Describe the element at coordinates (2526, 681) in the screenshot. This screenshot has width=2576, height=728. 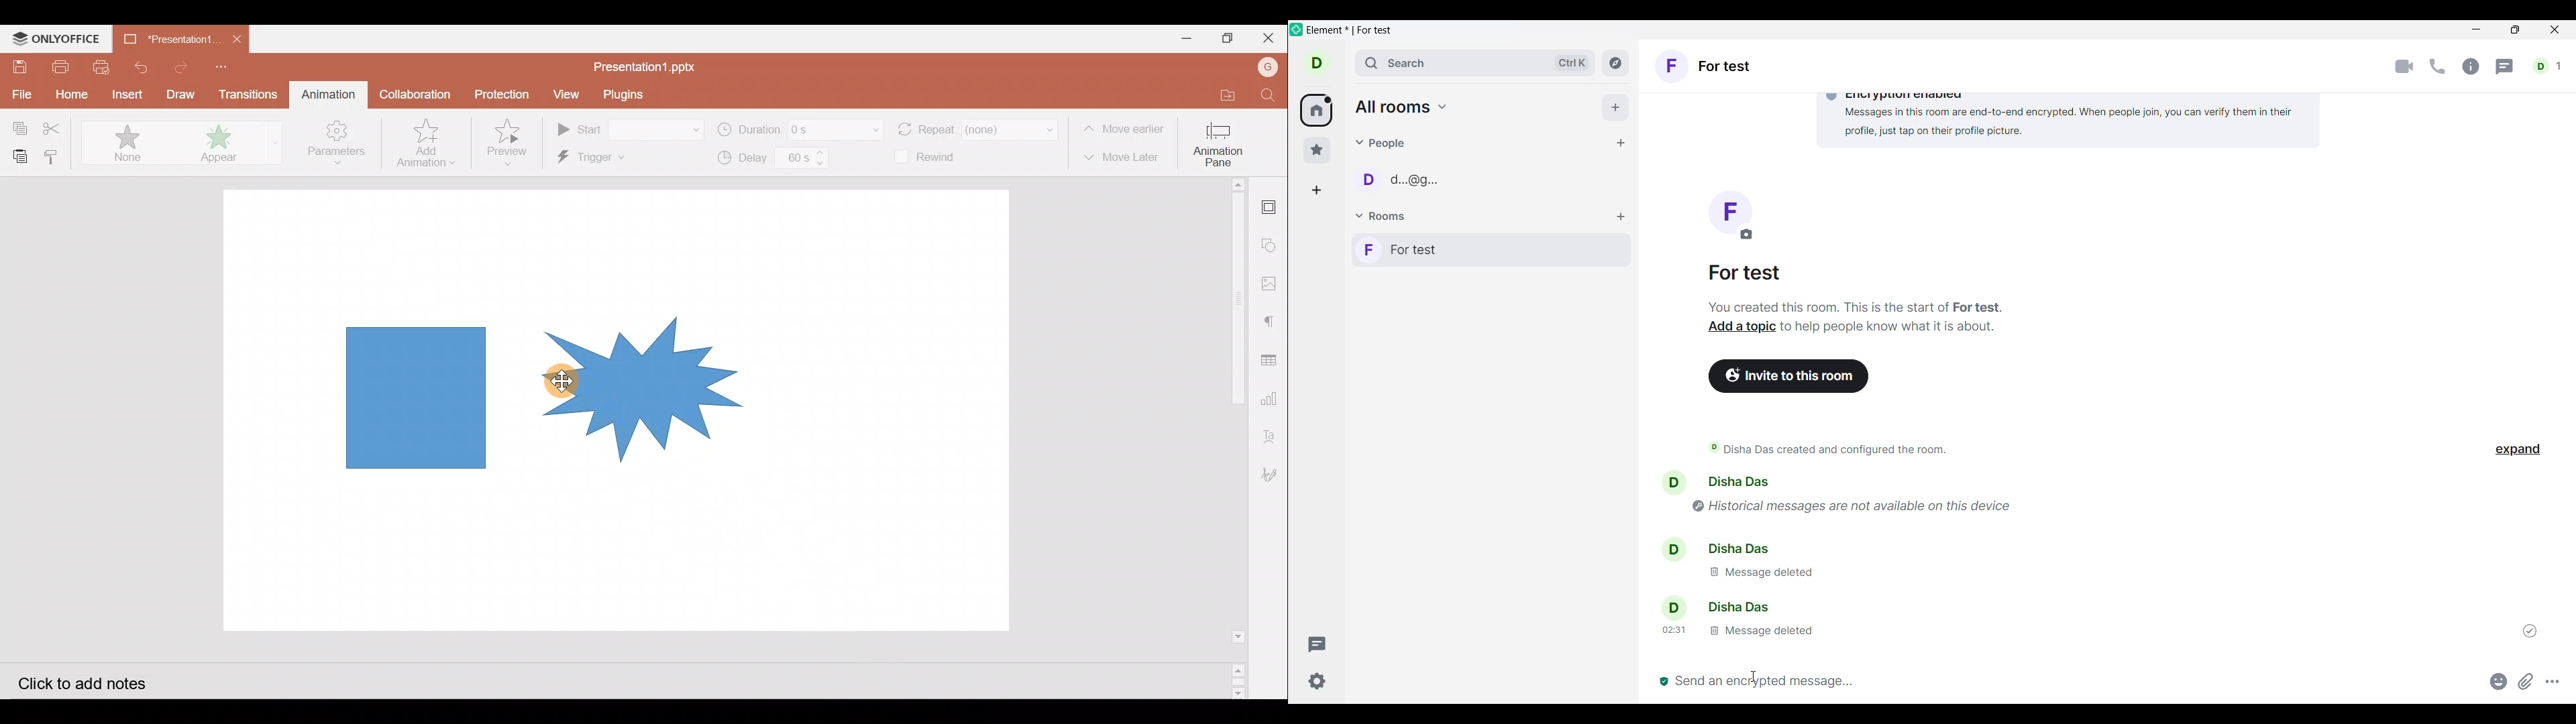
I see `Attachment` at that location.